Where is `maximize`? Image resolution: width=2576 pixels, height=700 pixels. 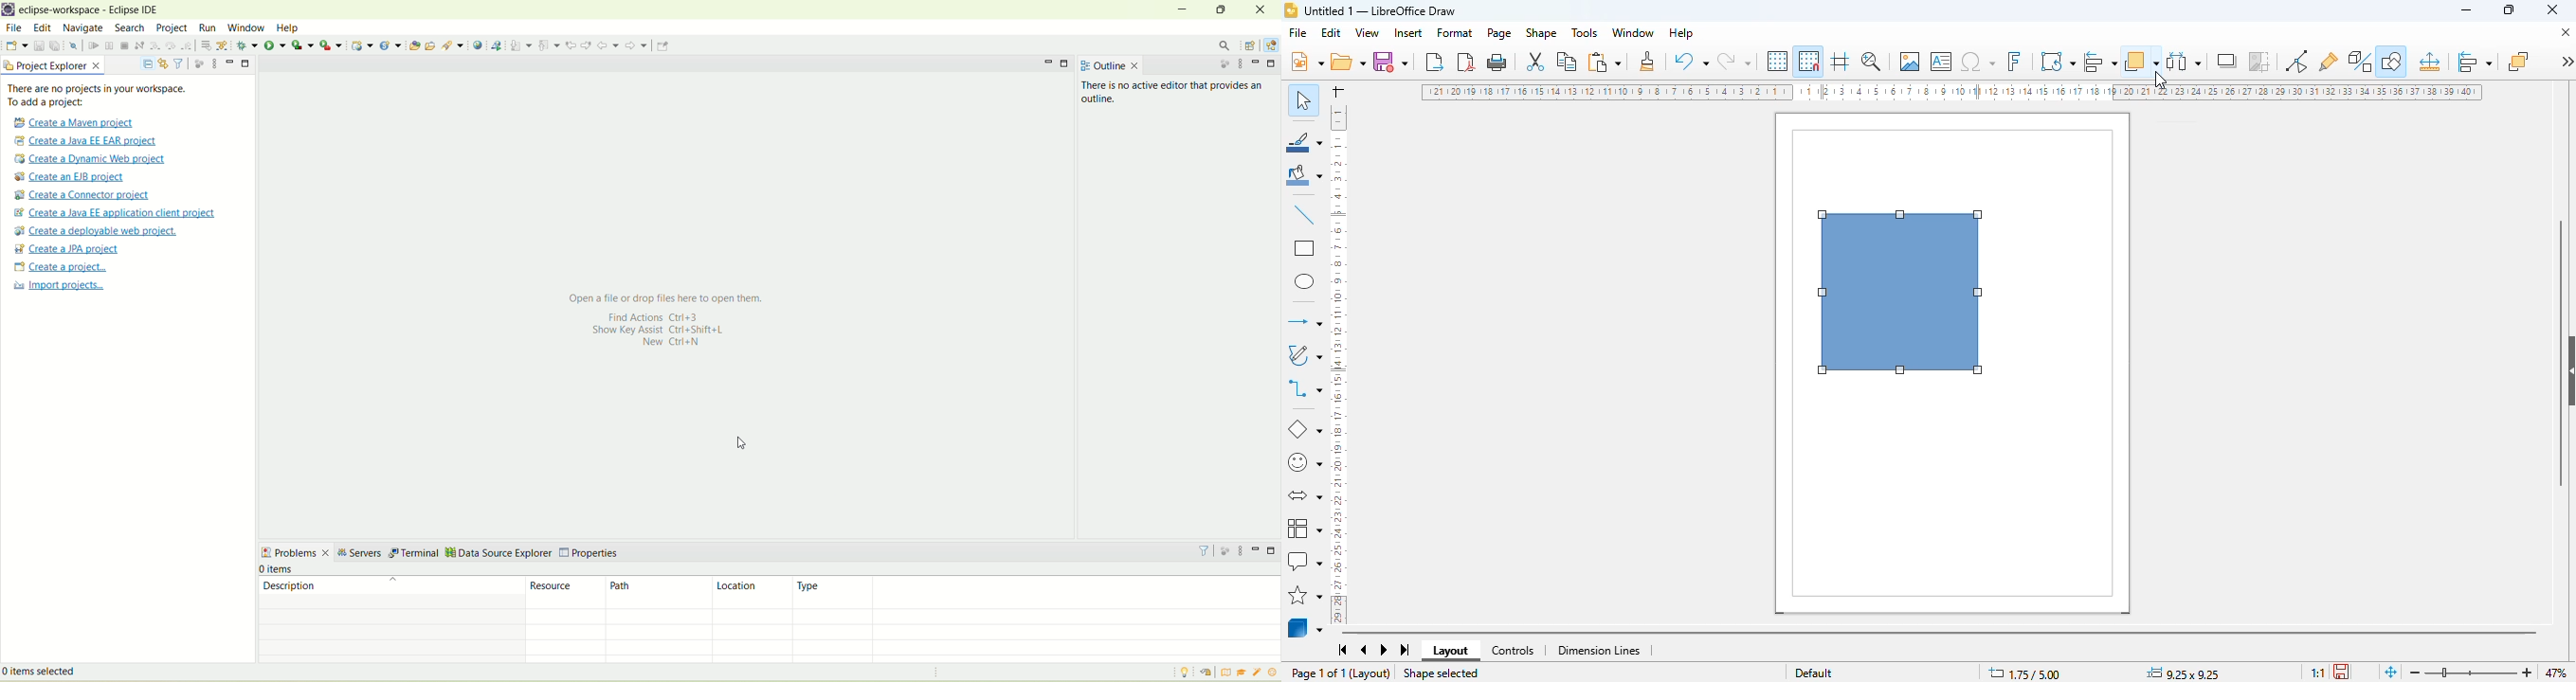 maximize is located at coordinates (1219, 8).